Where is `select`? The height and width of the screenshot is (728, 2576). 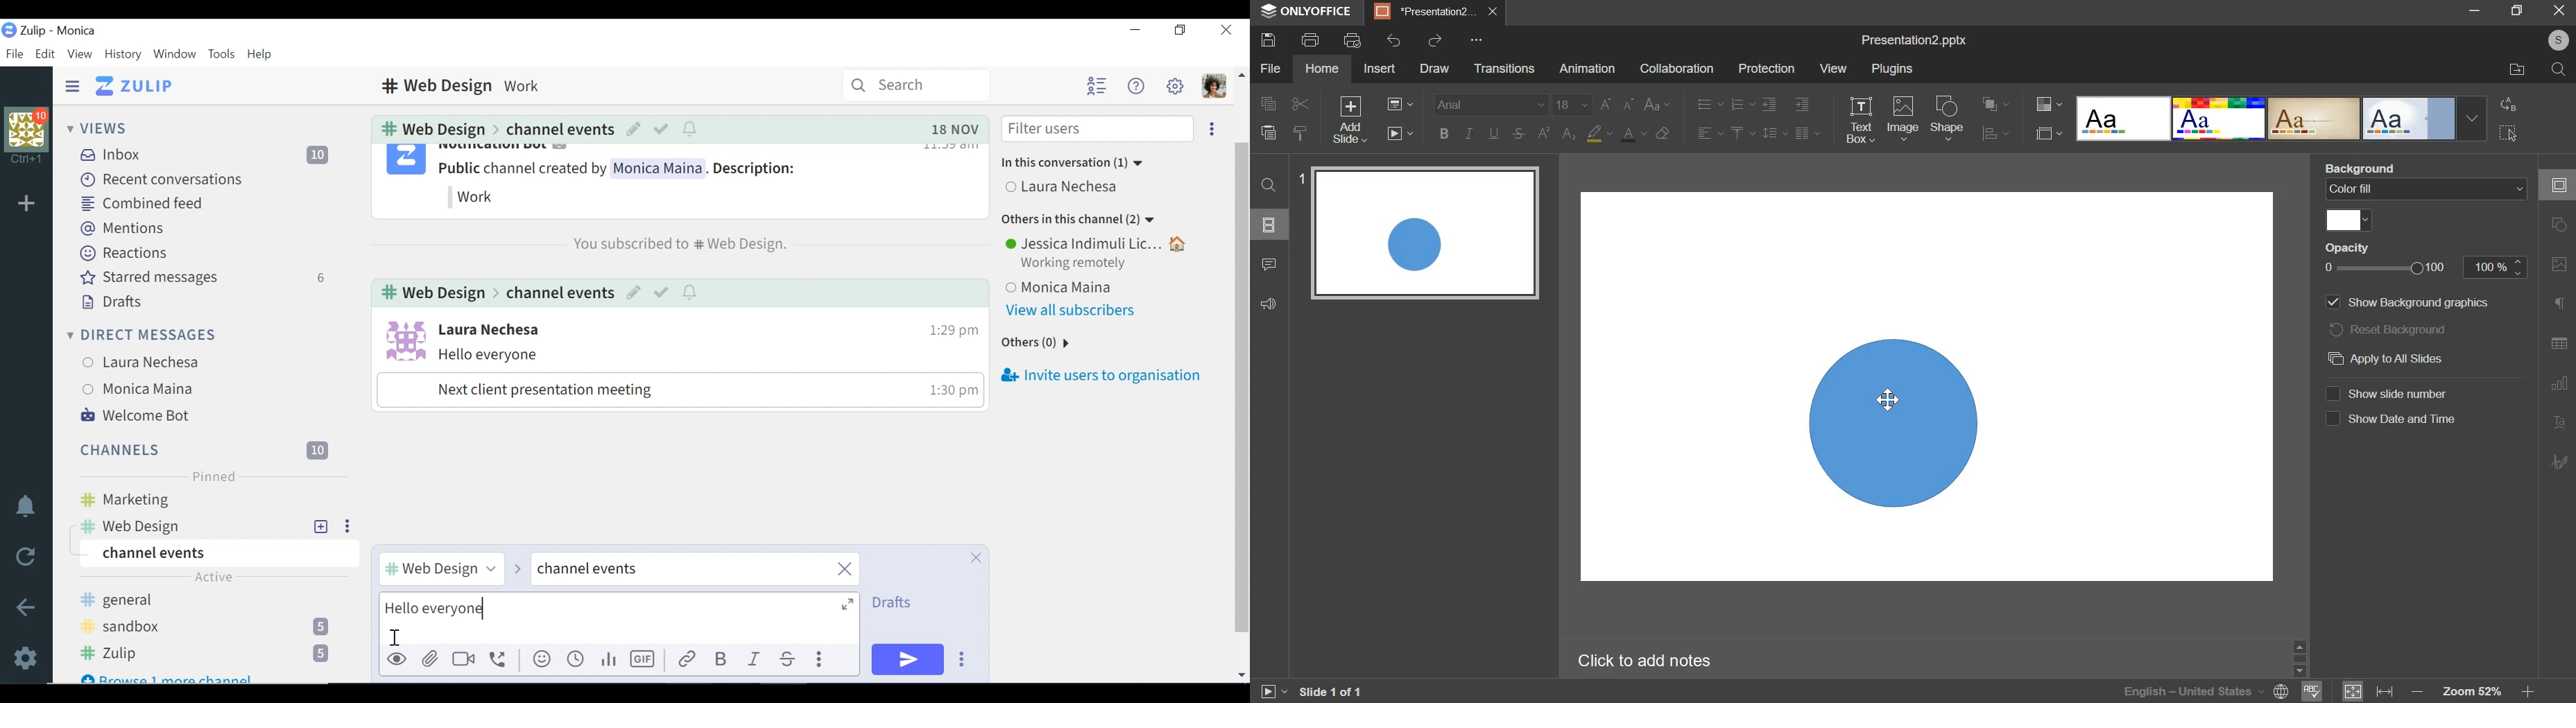
select is located at coordinates (2510, 131).